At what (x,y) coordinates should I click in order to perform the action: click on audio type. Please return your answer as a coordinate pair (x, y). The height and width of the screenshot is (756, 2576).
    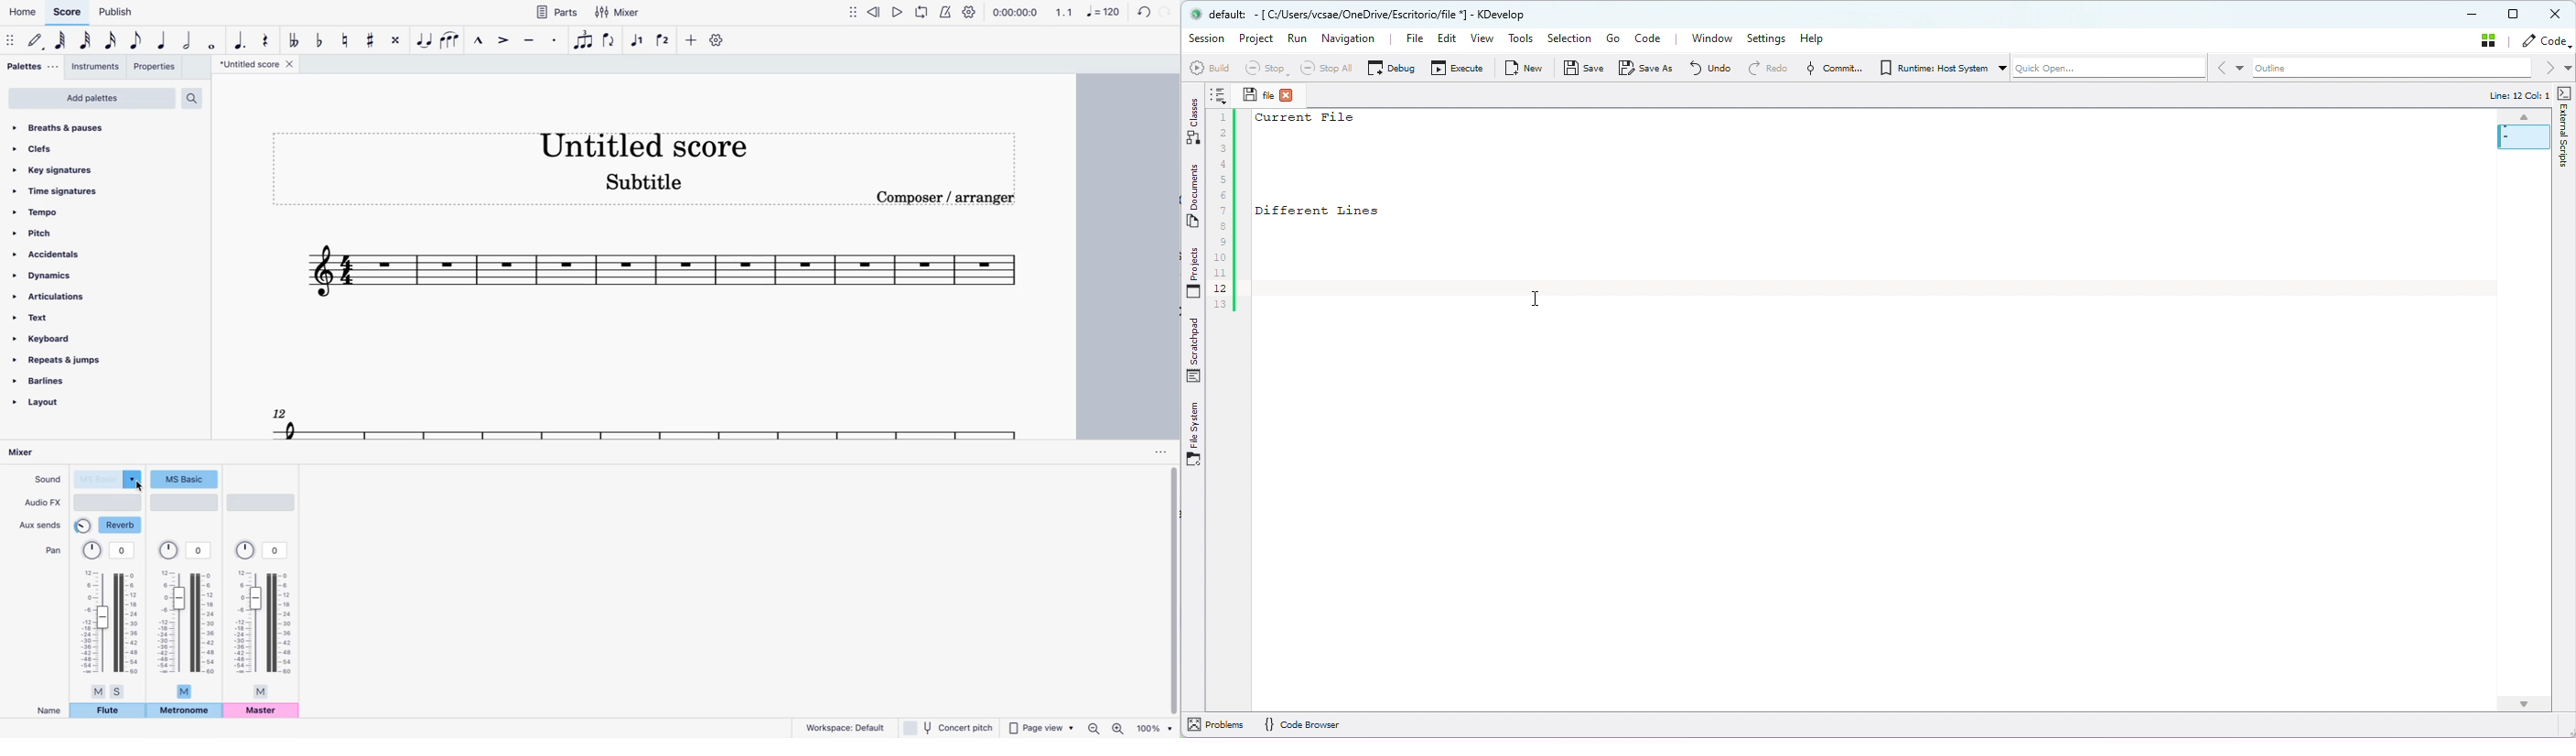
    Looking at the image, I should click on (109, 502).